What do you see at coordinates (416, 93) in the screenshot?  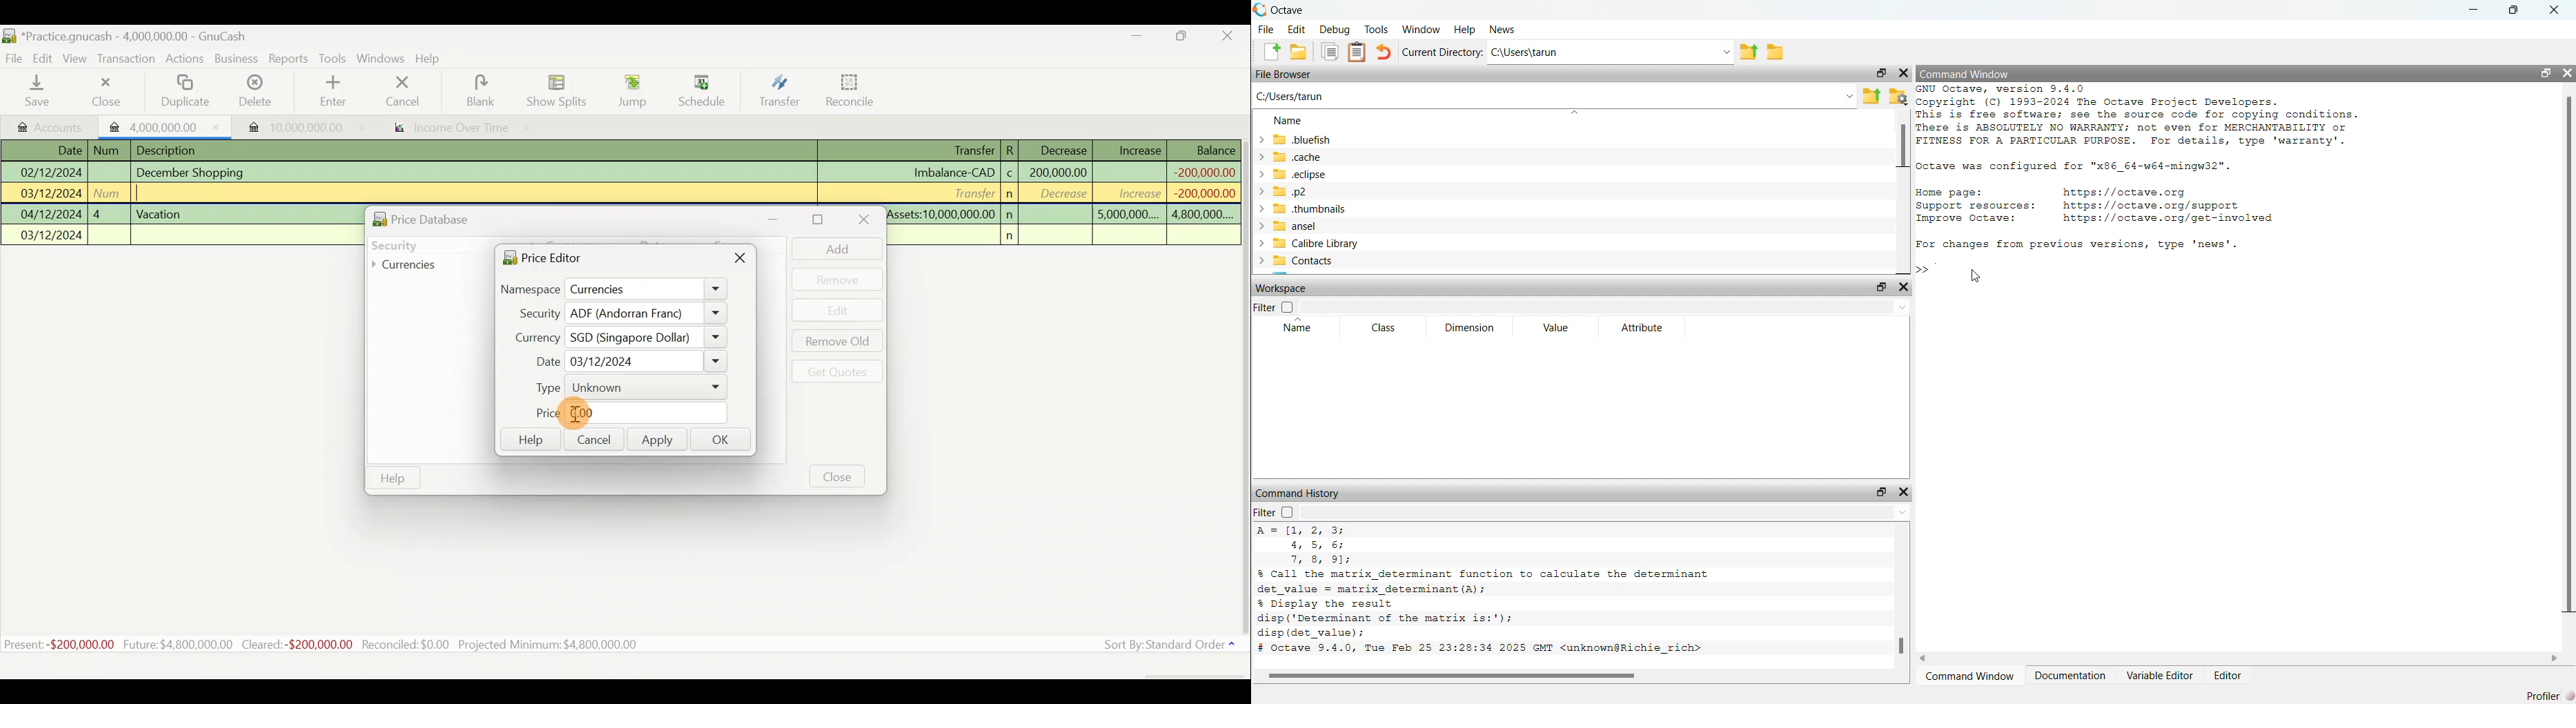 I see `cancel` at bounding box center [416, 93].